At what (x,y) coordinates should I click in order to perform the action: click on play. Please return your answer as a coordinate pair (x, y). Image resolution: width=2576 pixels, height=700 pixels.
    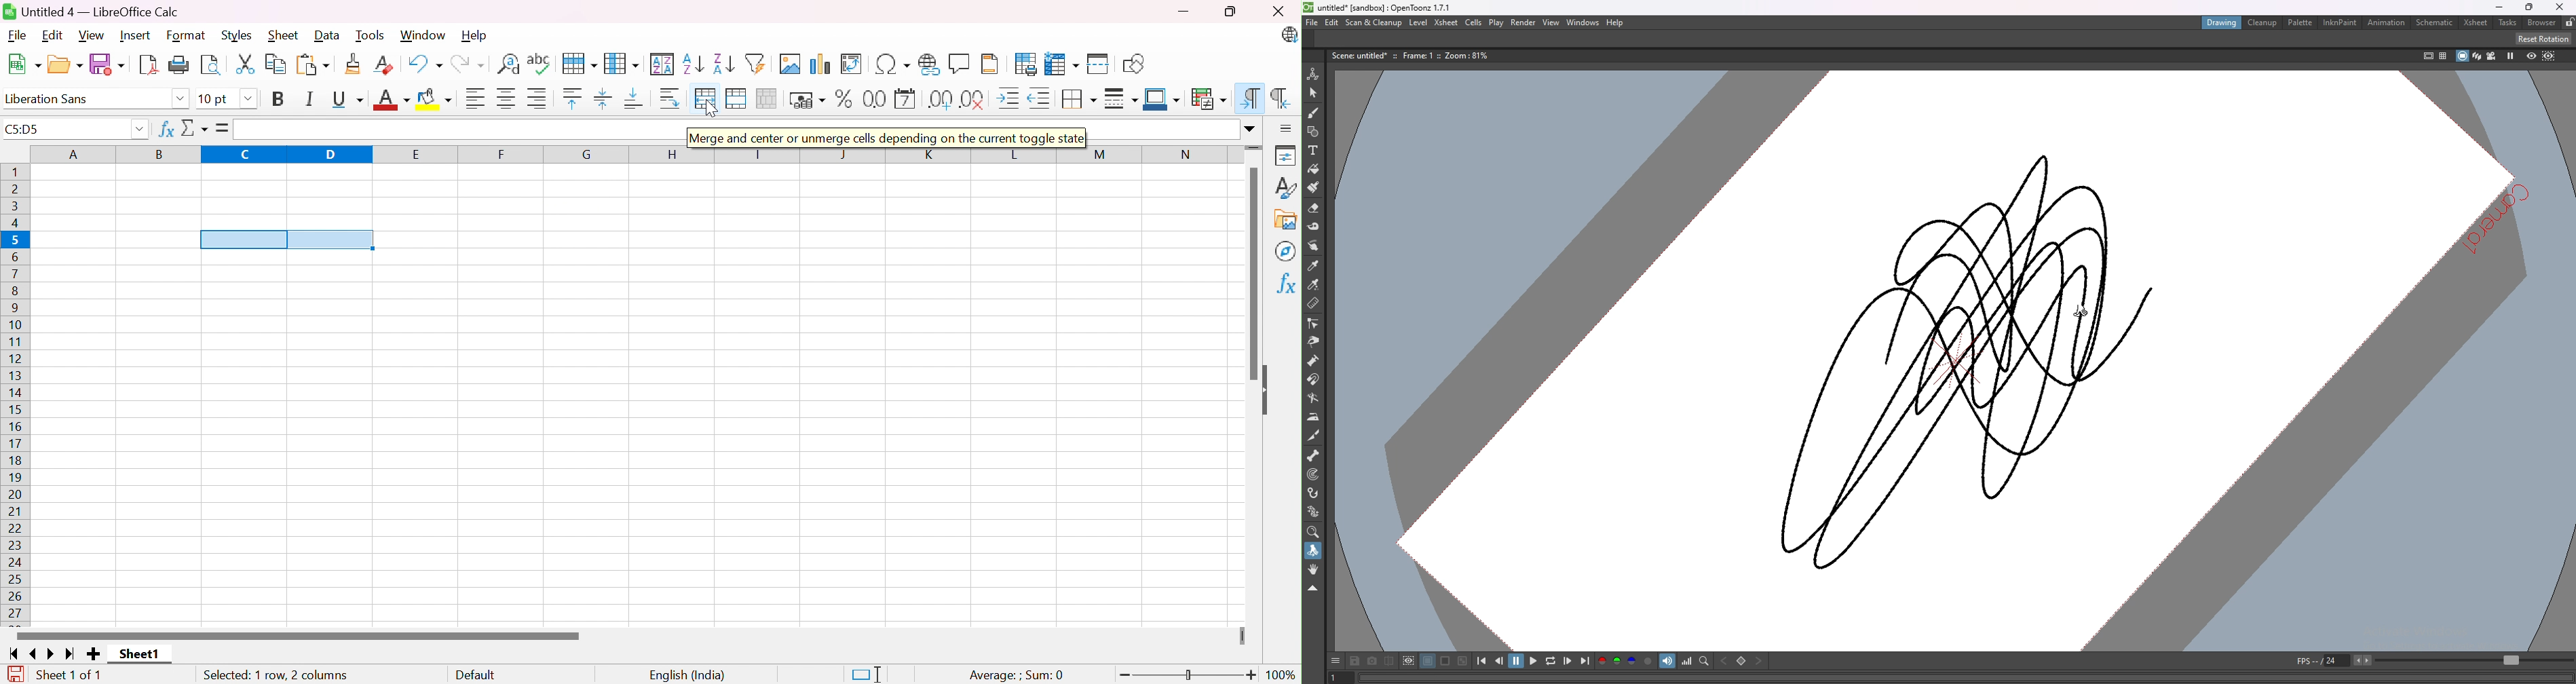
    Looking at the image, I should click on (1497, 22).